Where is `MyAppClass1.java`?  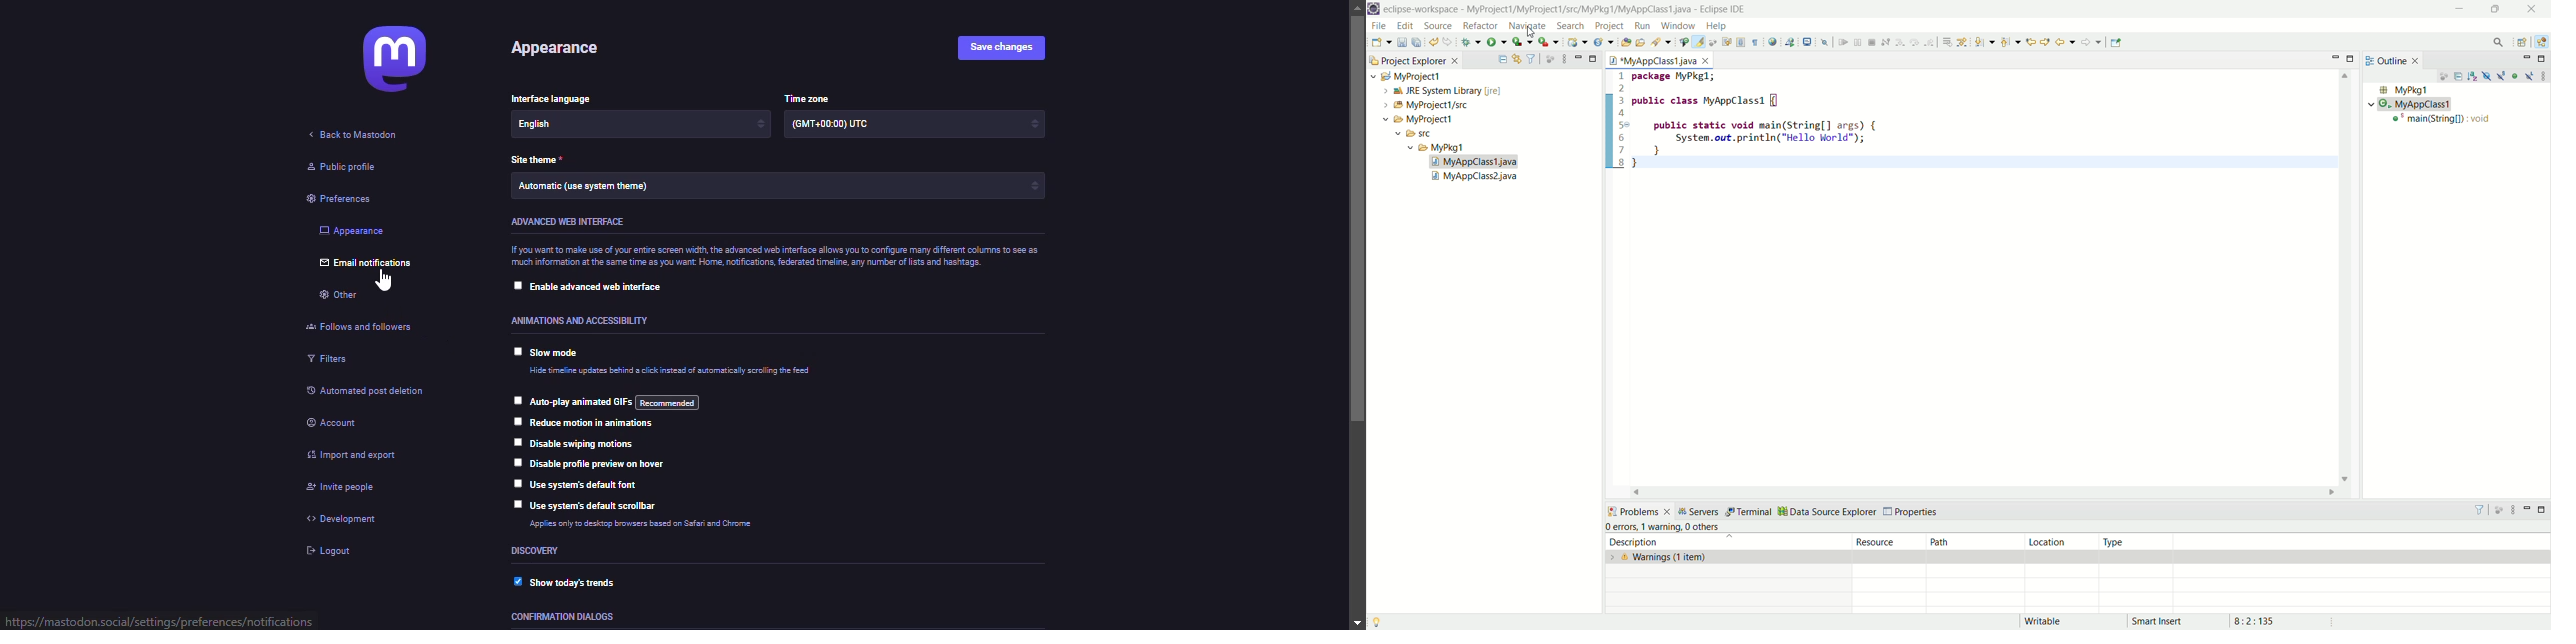 MyAppClass1.java is located at coordinates (1475, 162).